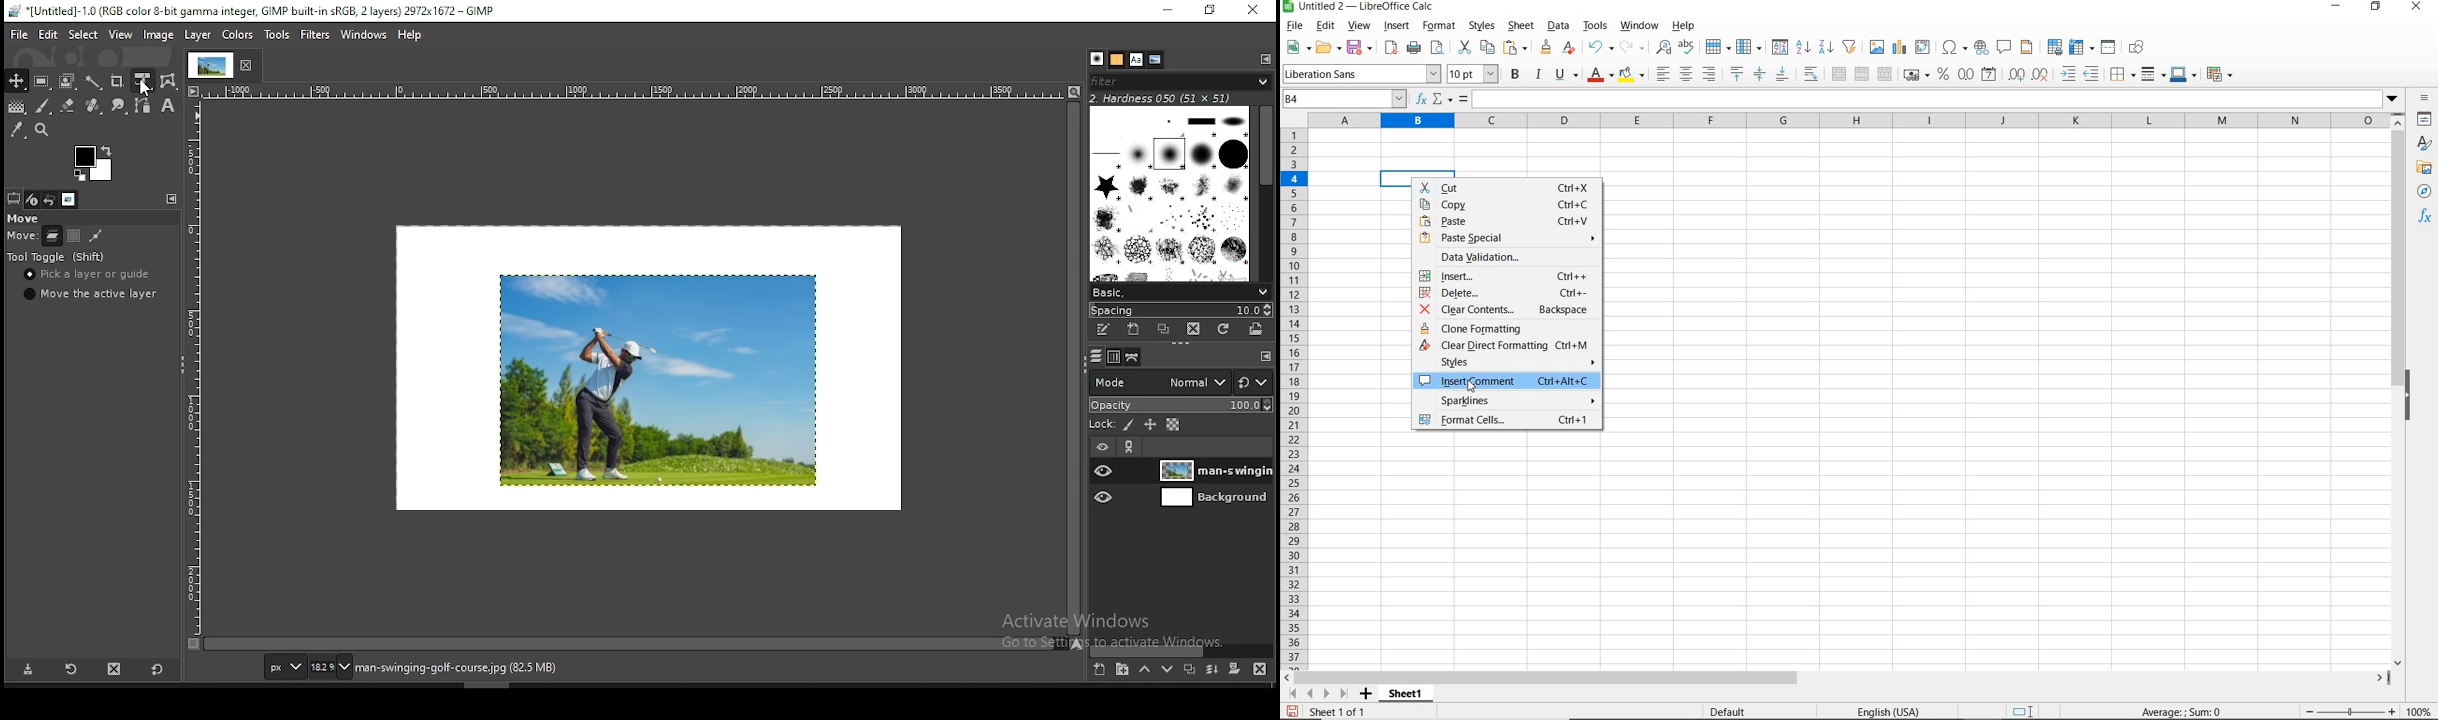 Image resolution: width=2464 pixels, height=728 pixels. What do you see at coordinates (1473, 74) in the screenshot?
I see `font size` at bounding box center [1473, 74].